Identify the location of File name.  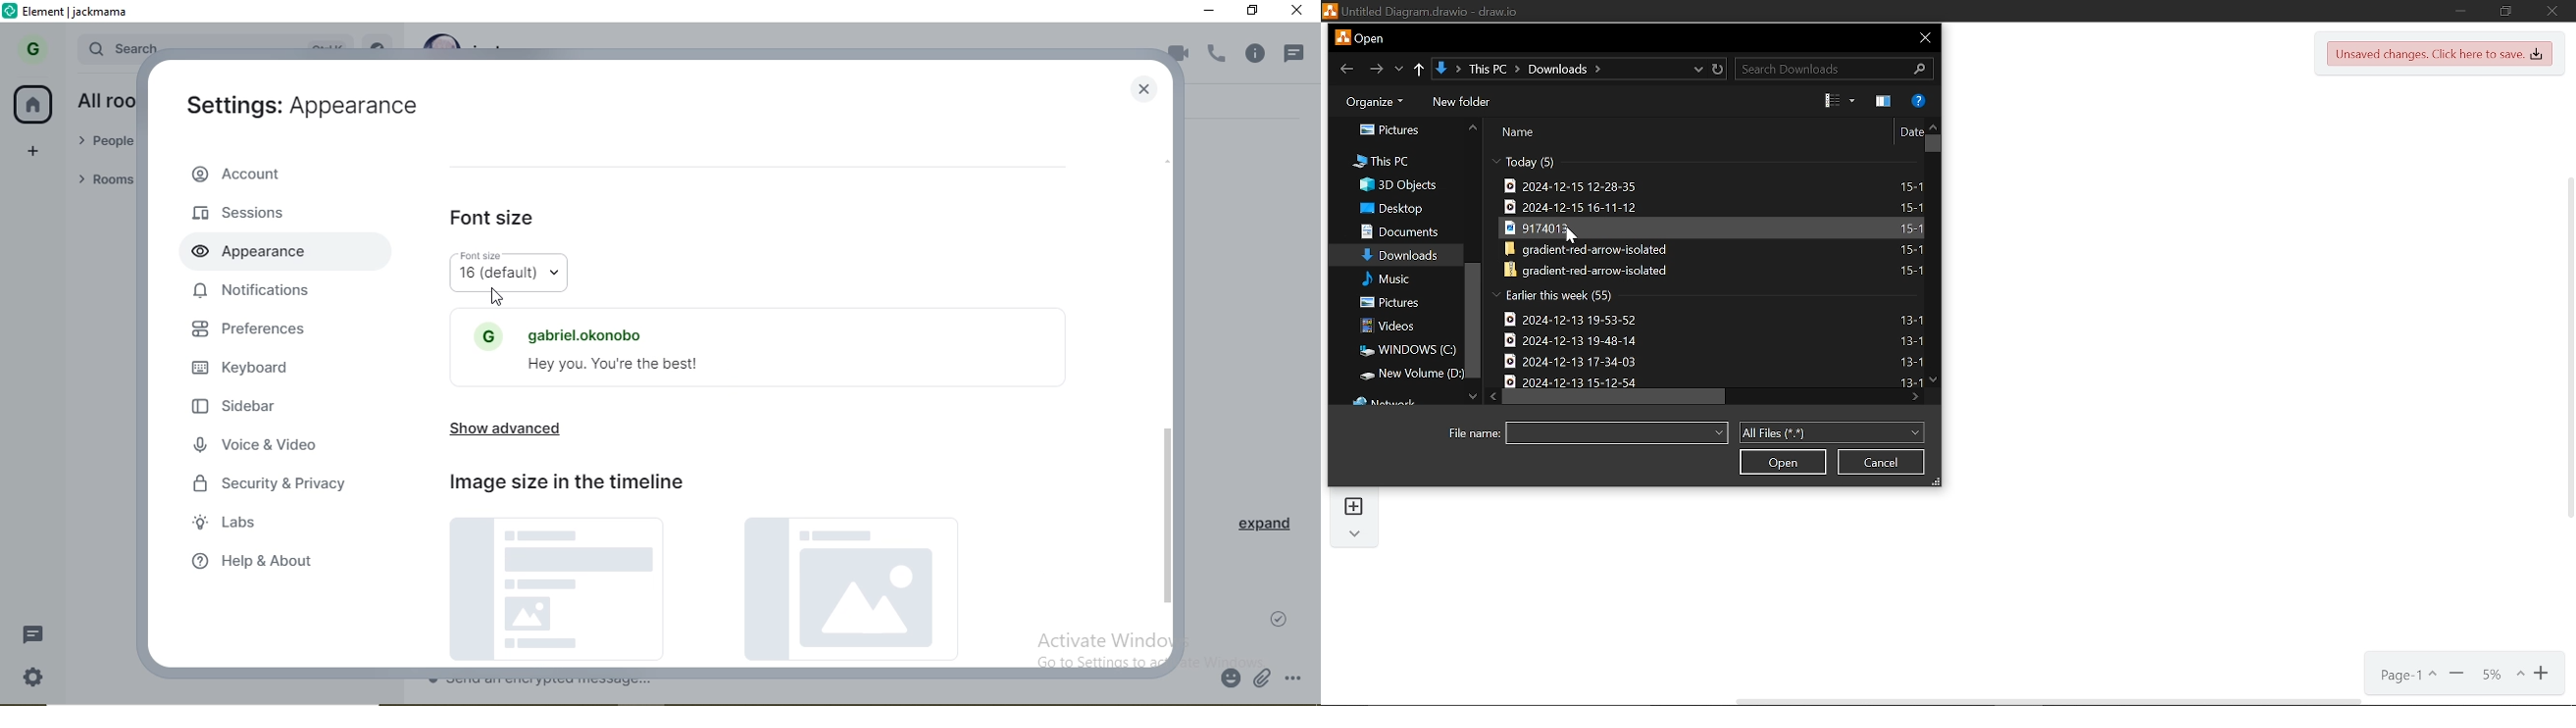
(1618, 433).